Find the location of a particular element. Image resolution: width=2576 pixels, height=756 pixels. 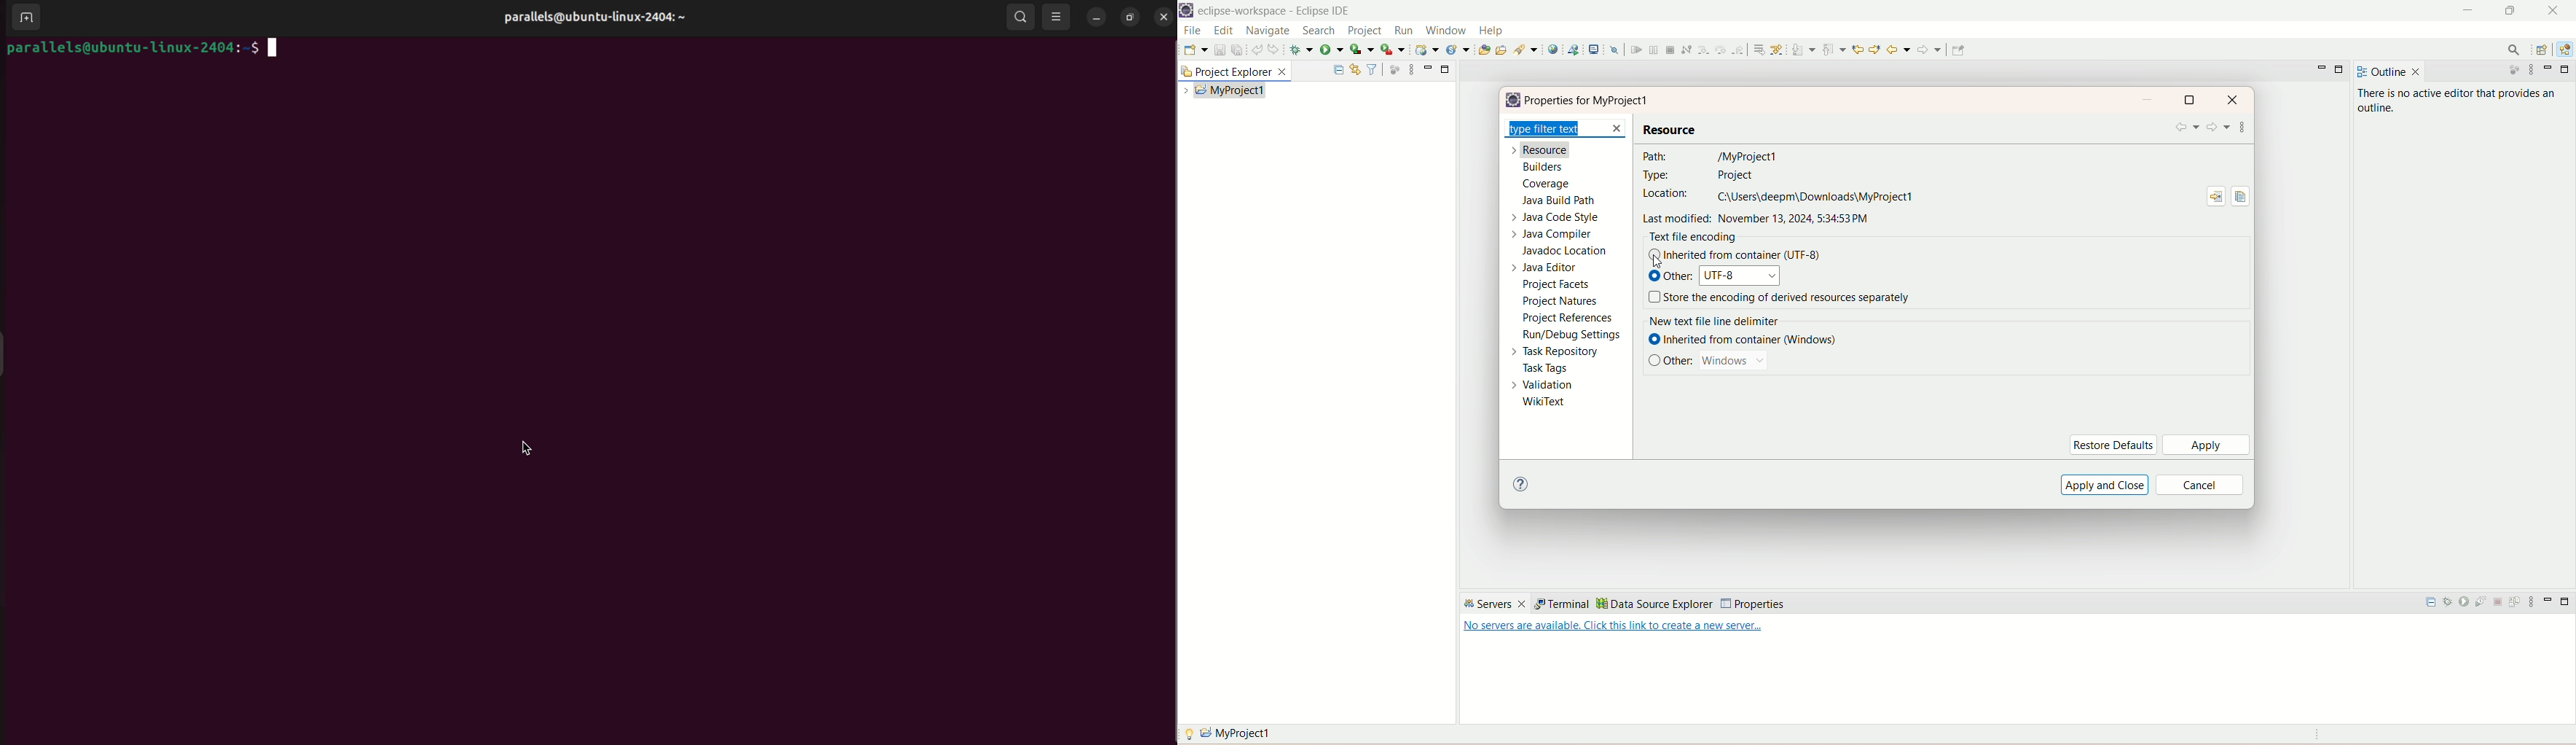

forward is located at coordinates (1930, 50).